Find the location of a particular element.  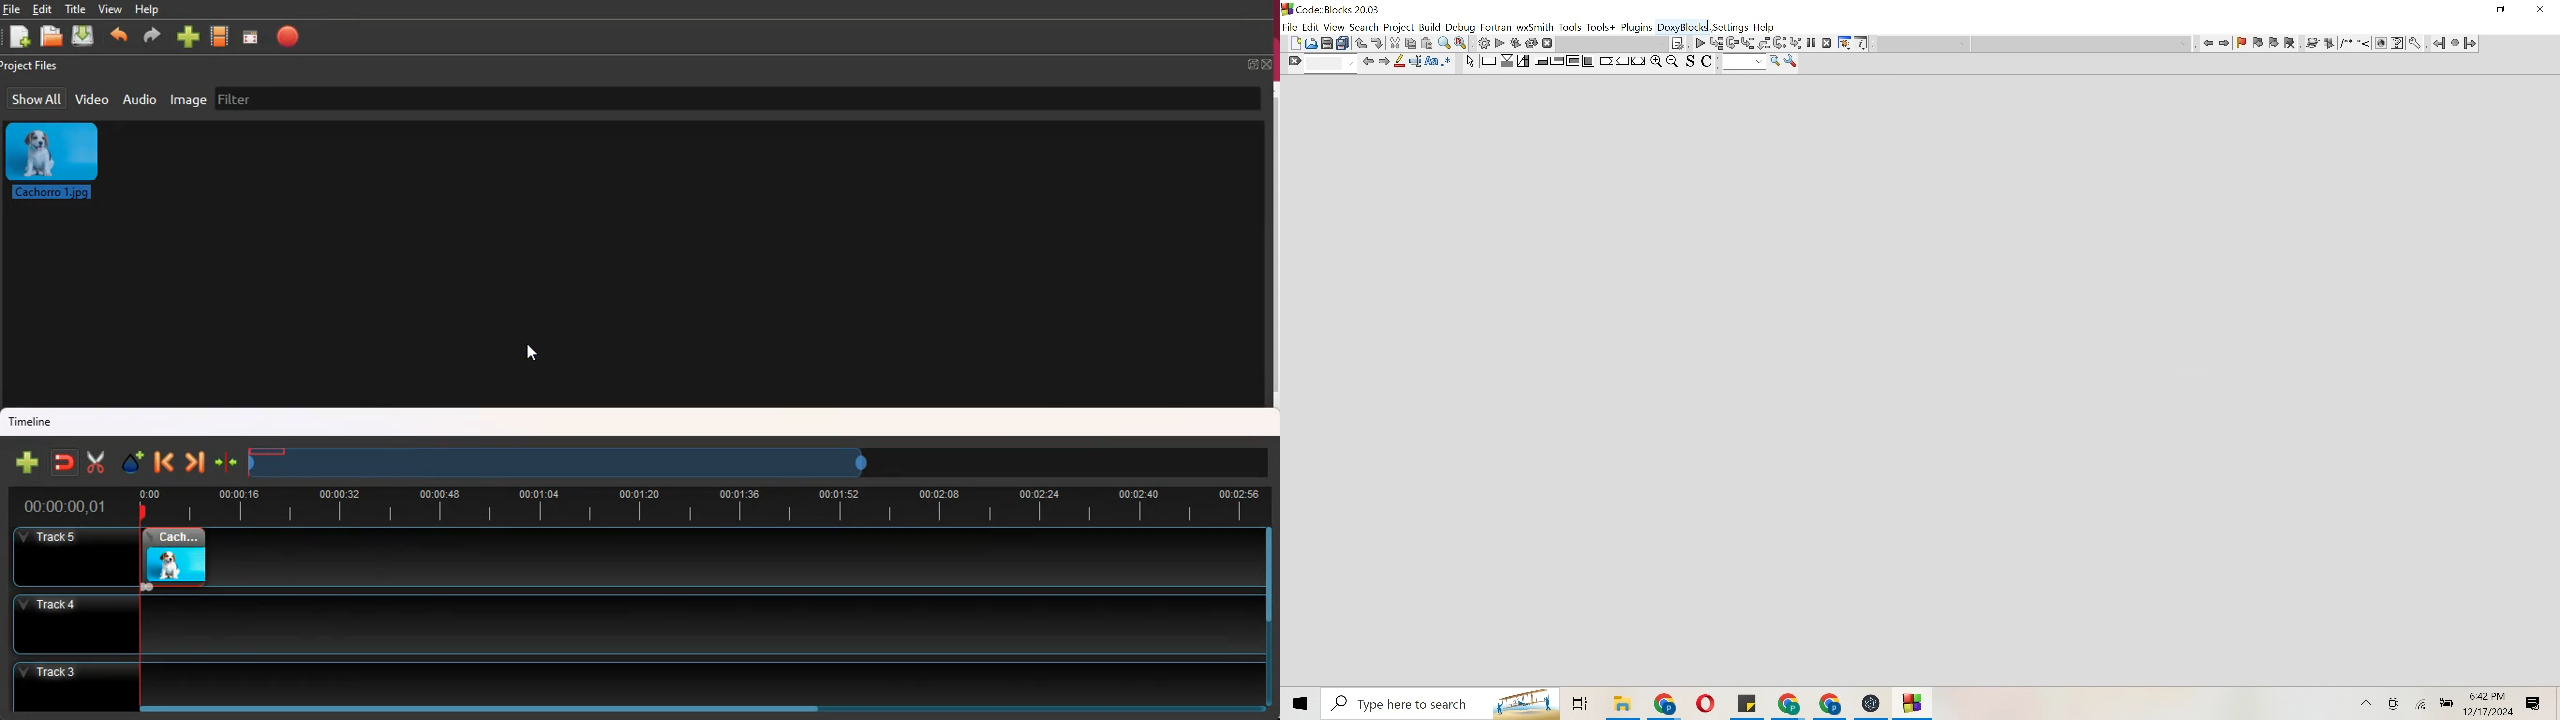

help is located at coordinates (1764, 27).